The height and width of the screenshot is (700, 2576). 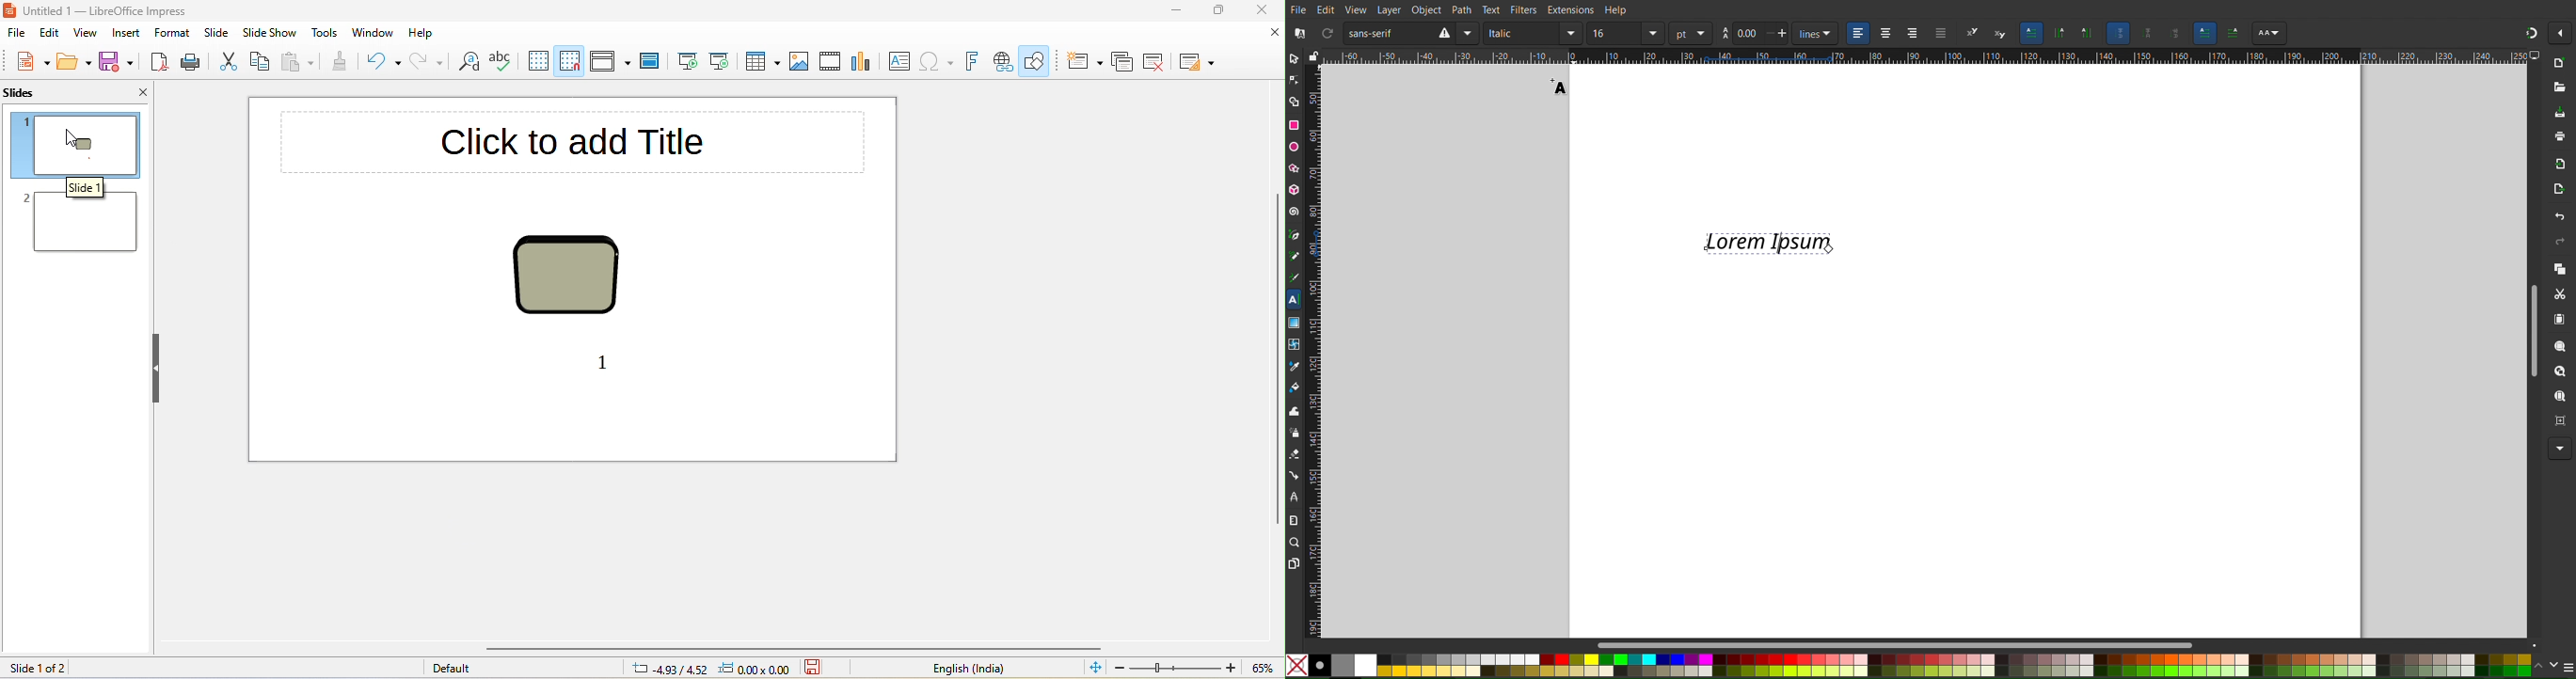 I want to click on Open, so click(x=2560, y=87).